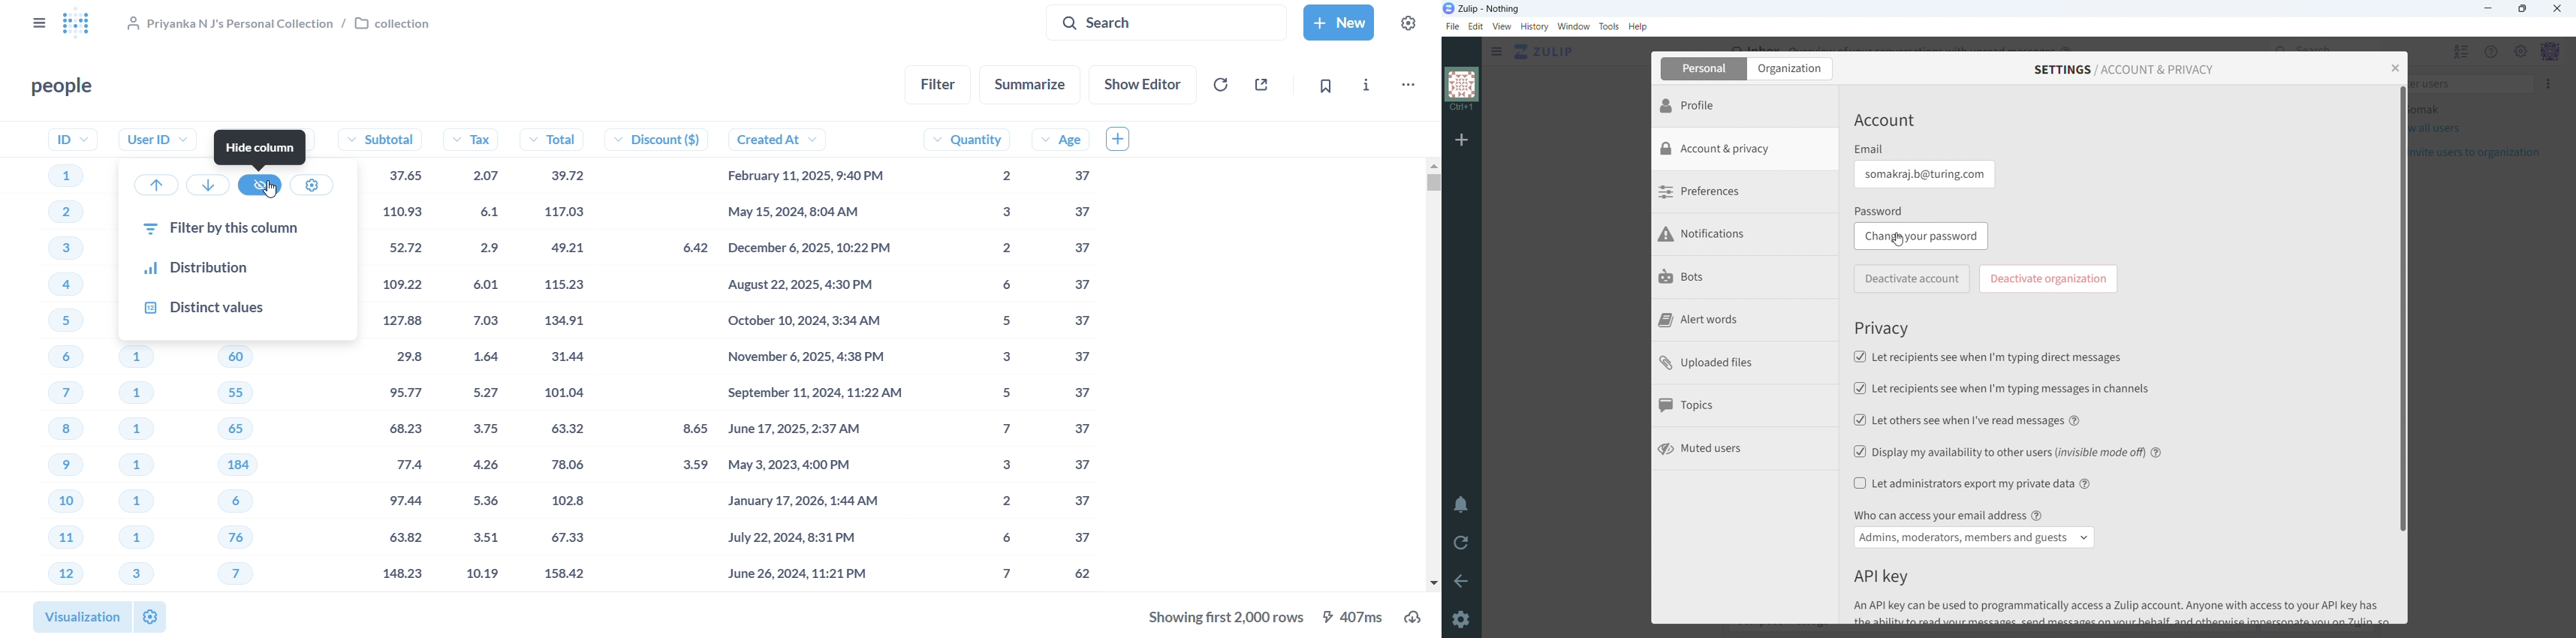  I want to click on help, so click(2076, 420).